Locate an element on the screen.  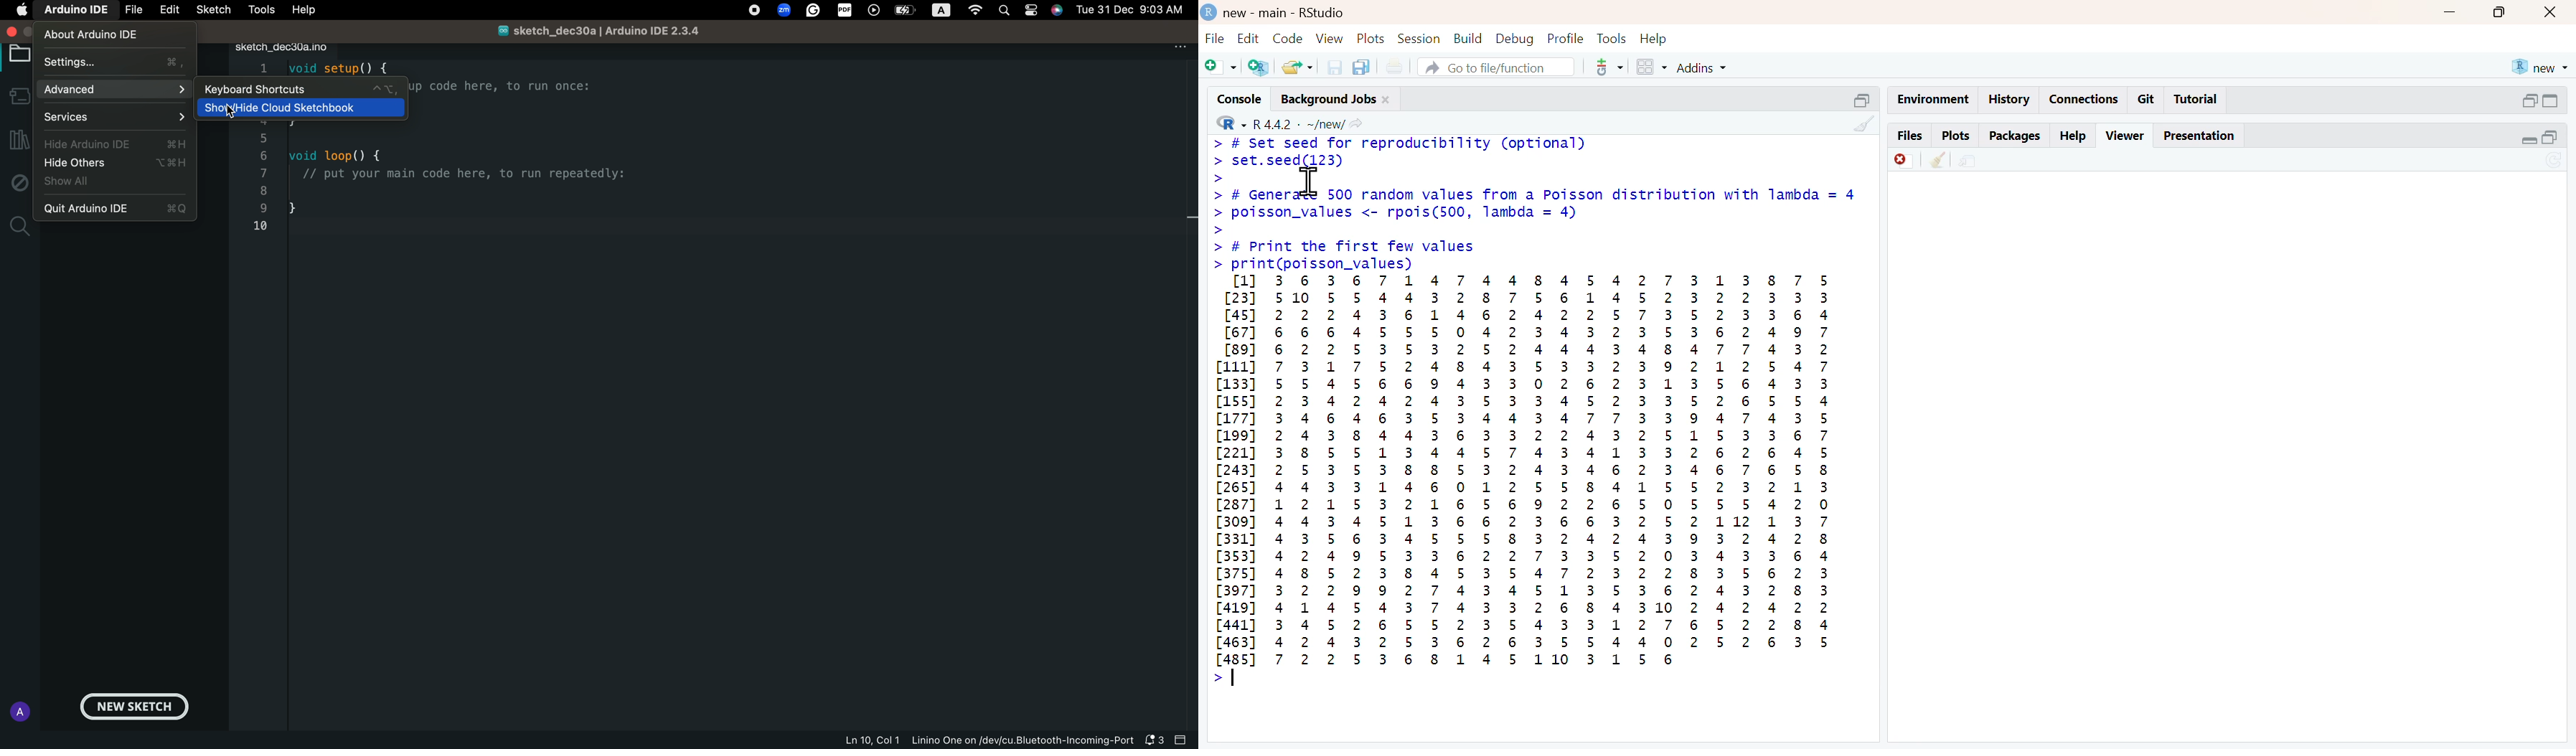
plots is located at coordinates (1957, 135).